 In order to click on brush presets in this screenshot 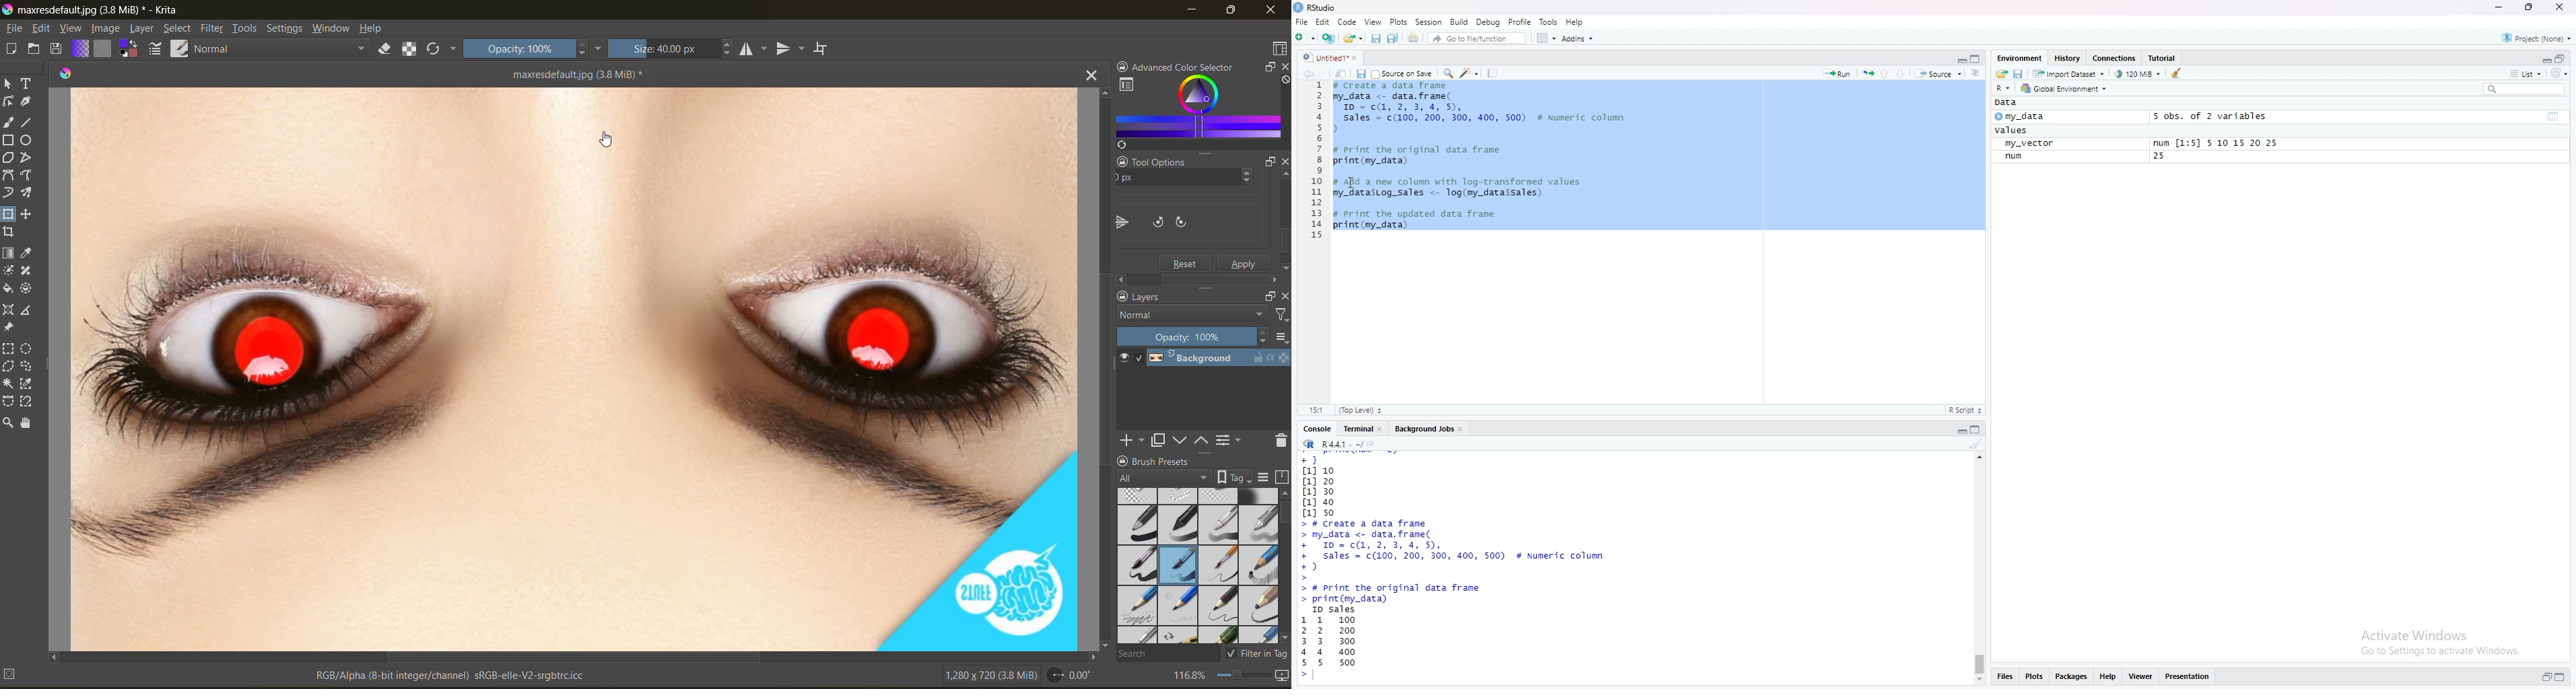, I will do `click(1198, 566)`.